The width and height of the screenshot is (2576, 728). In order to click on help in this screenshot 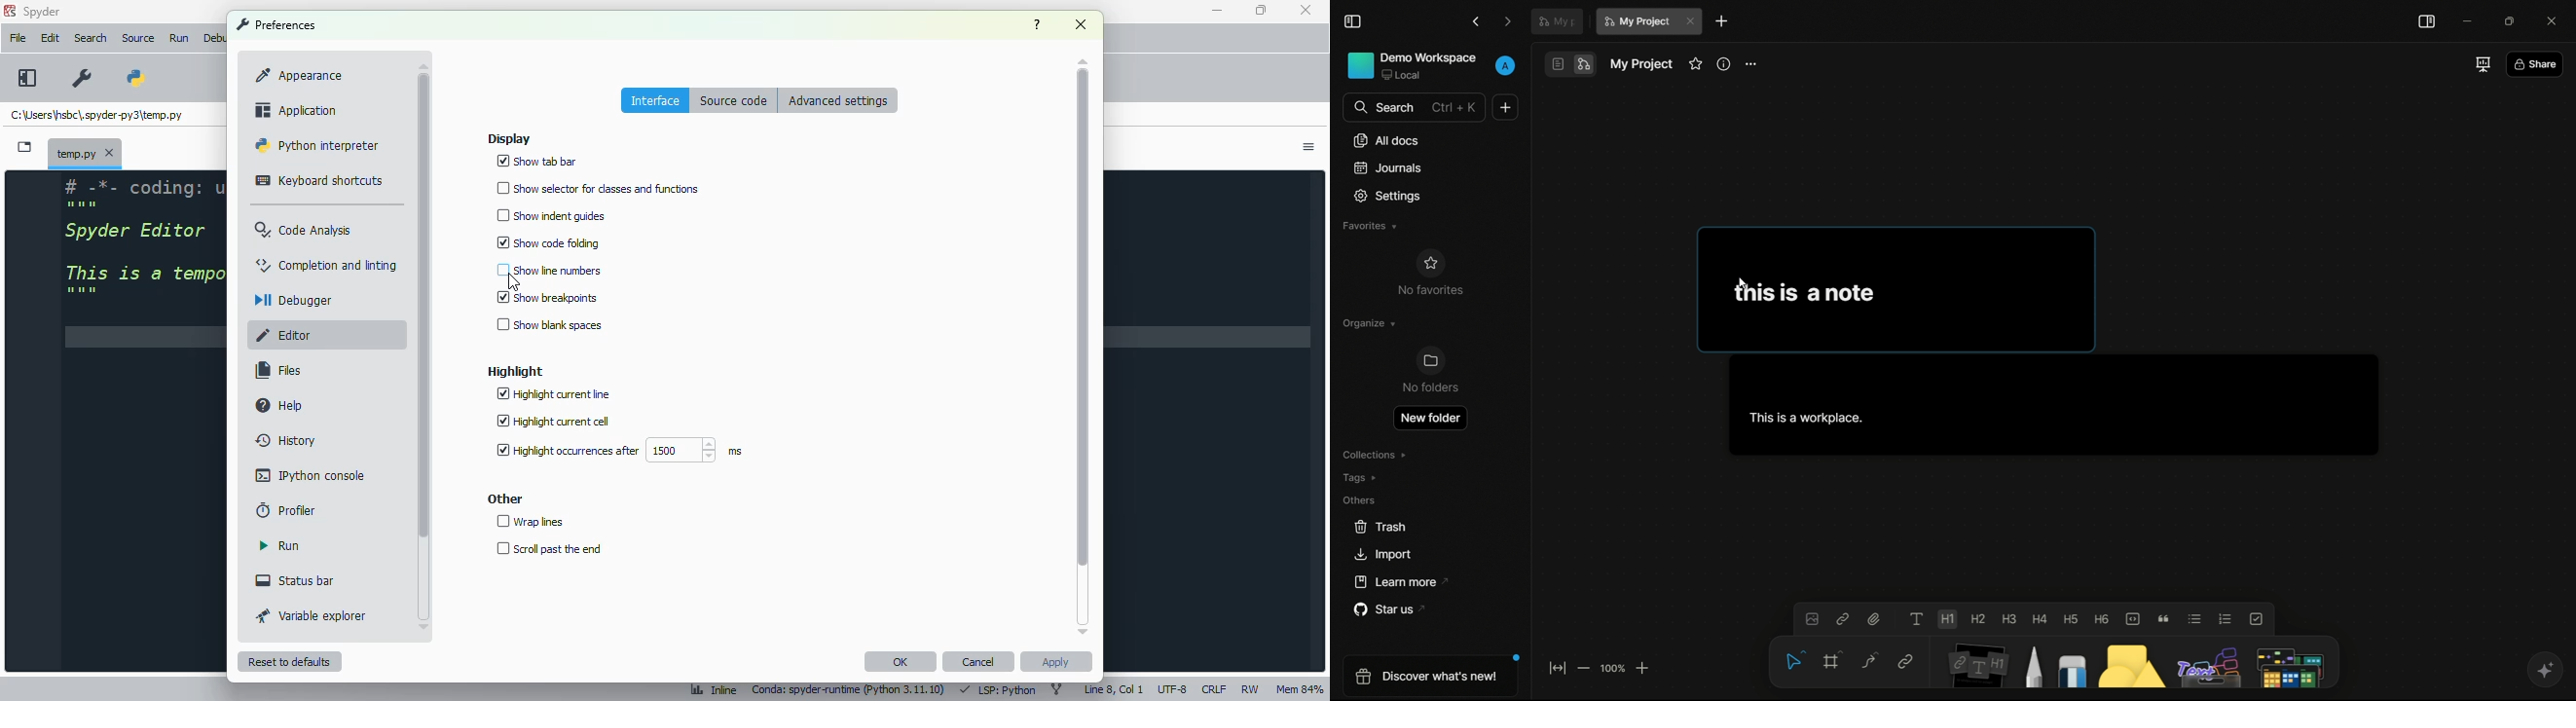, I will do `click(1037, 24)`.